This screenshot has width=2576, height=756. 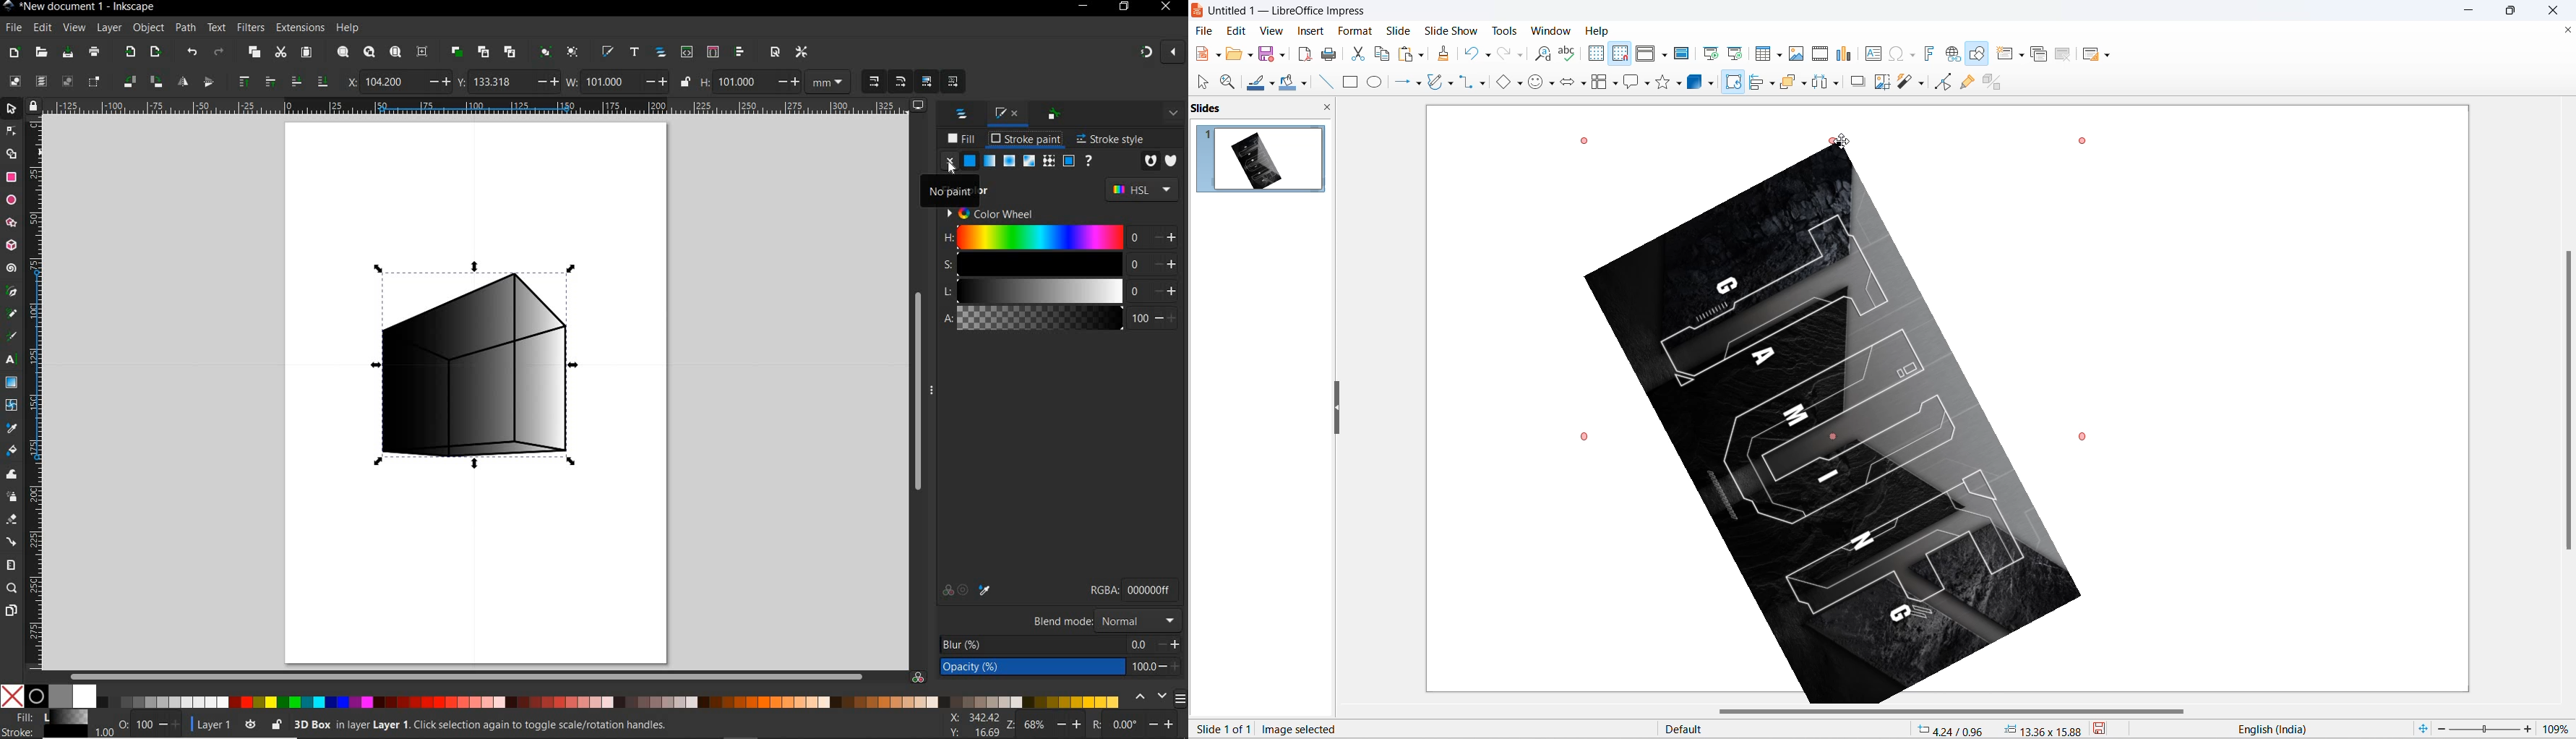 What do you see at coordinates (1206, 31) in the screenshot?
I see `` at bounding box center [1206, 31].